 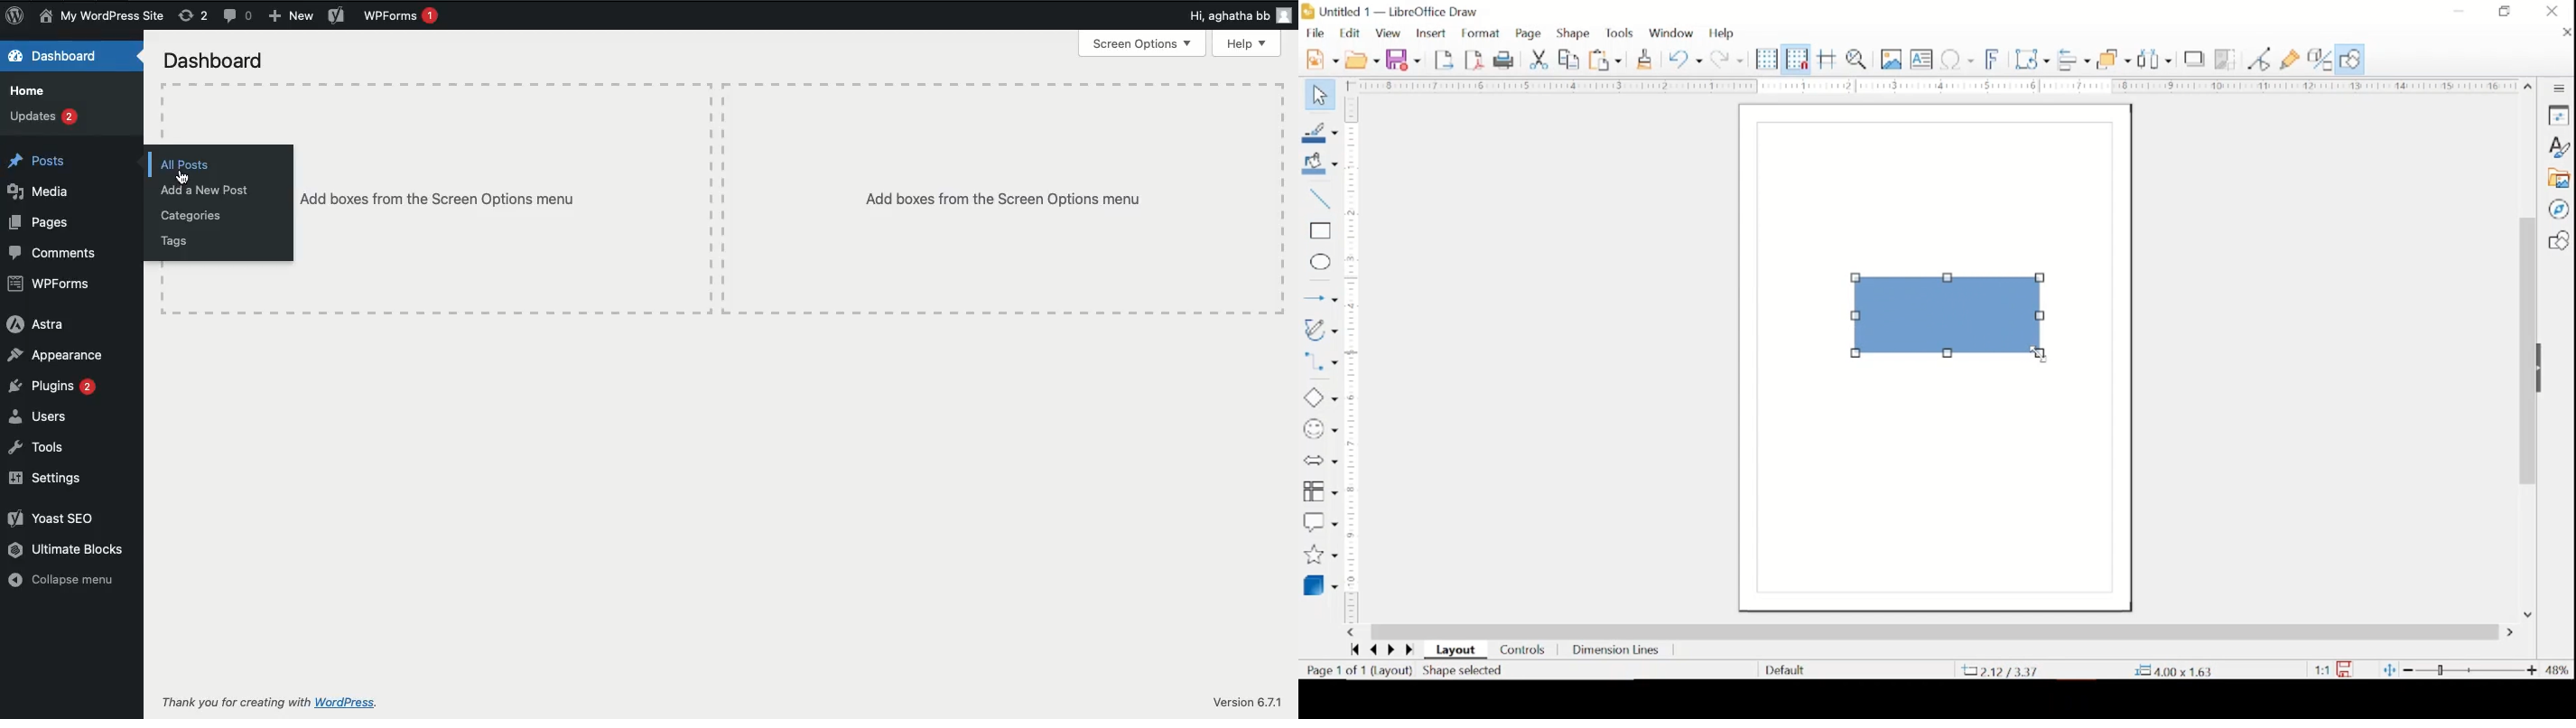 I want to click on Updates, so click(x=47, y=118).